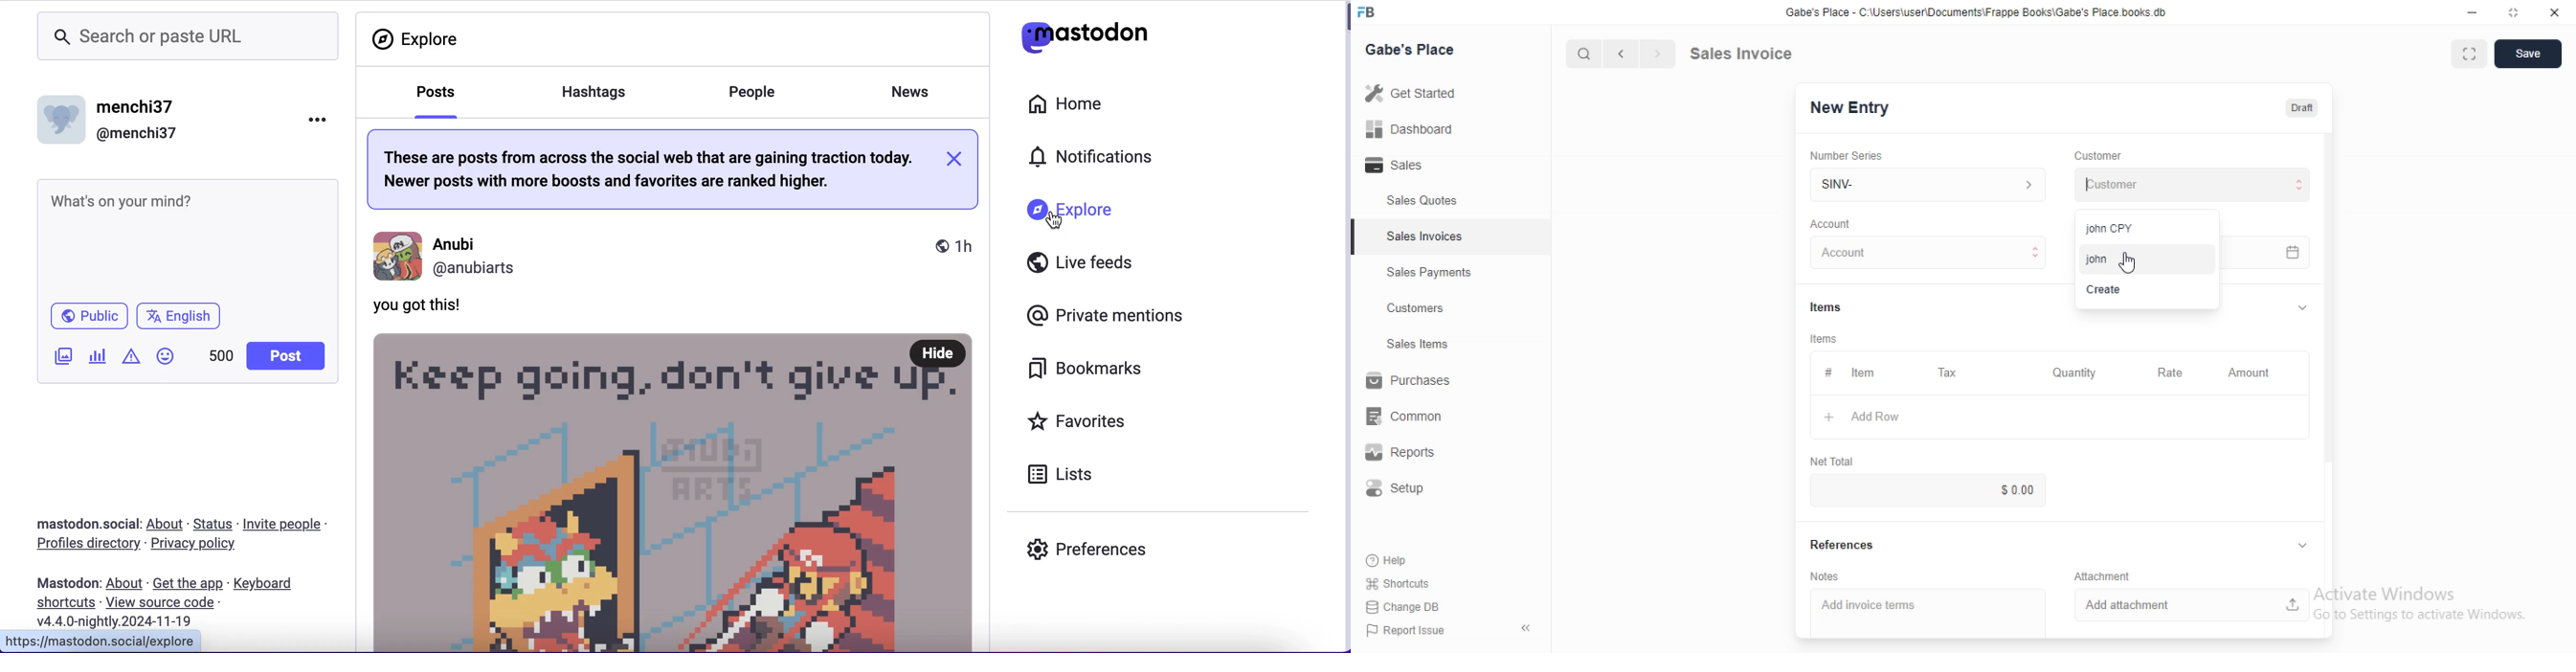 This screenshot has height=672, width=2576. I want to click on cursor, so click(1575, 54).